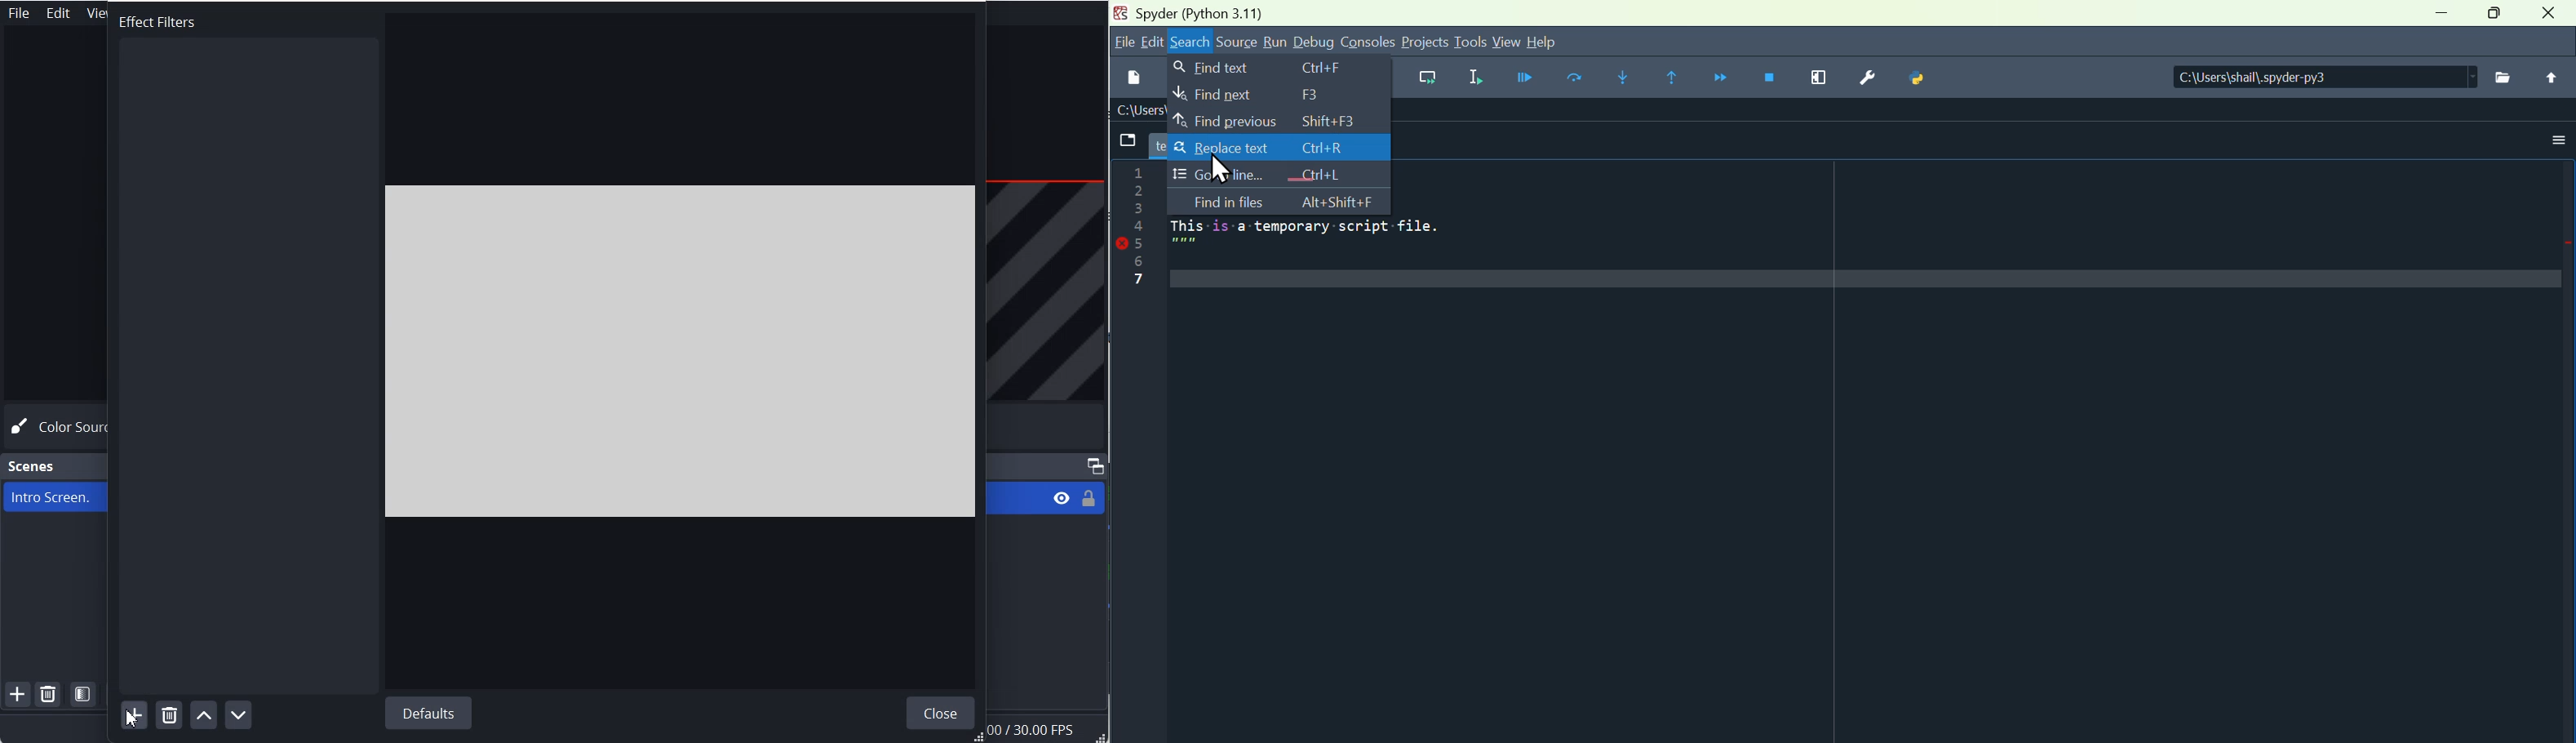 This screenshot has width=2576, height=756. I want to click on Move Filter down, so click(238, 714).